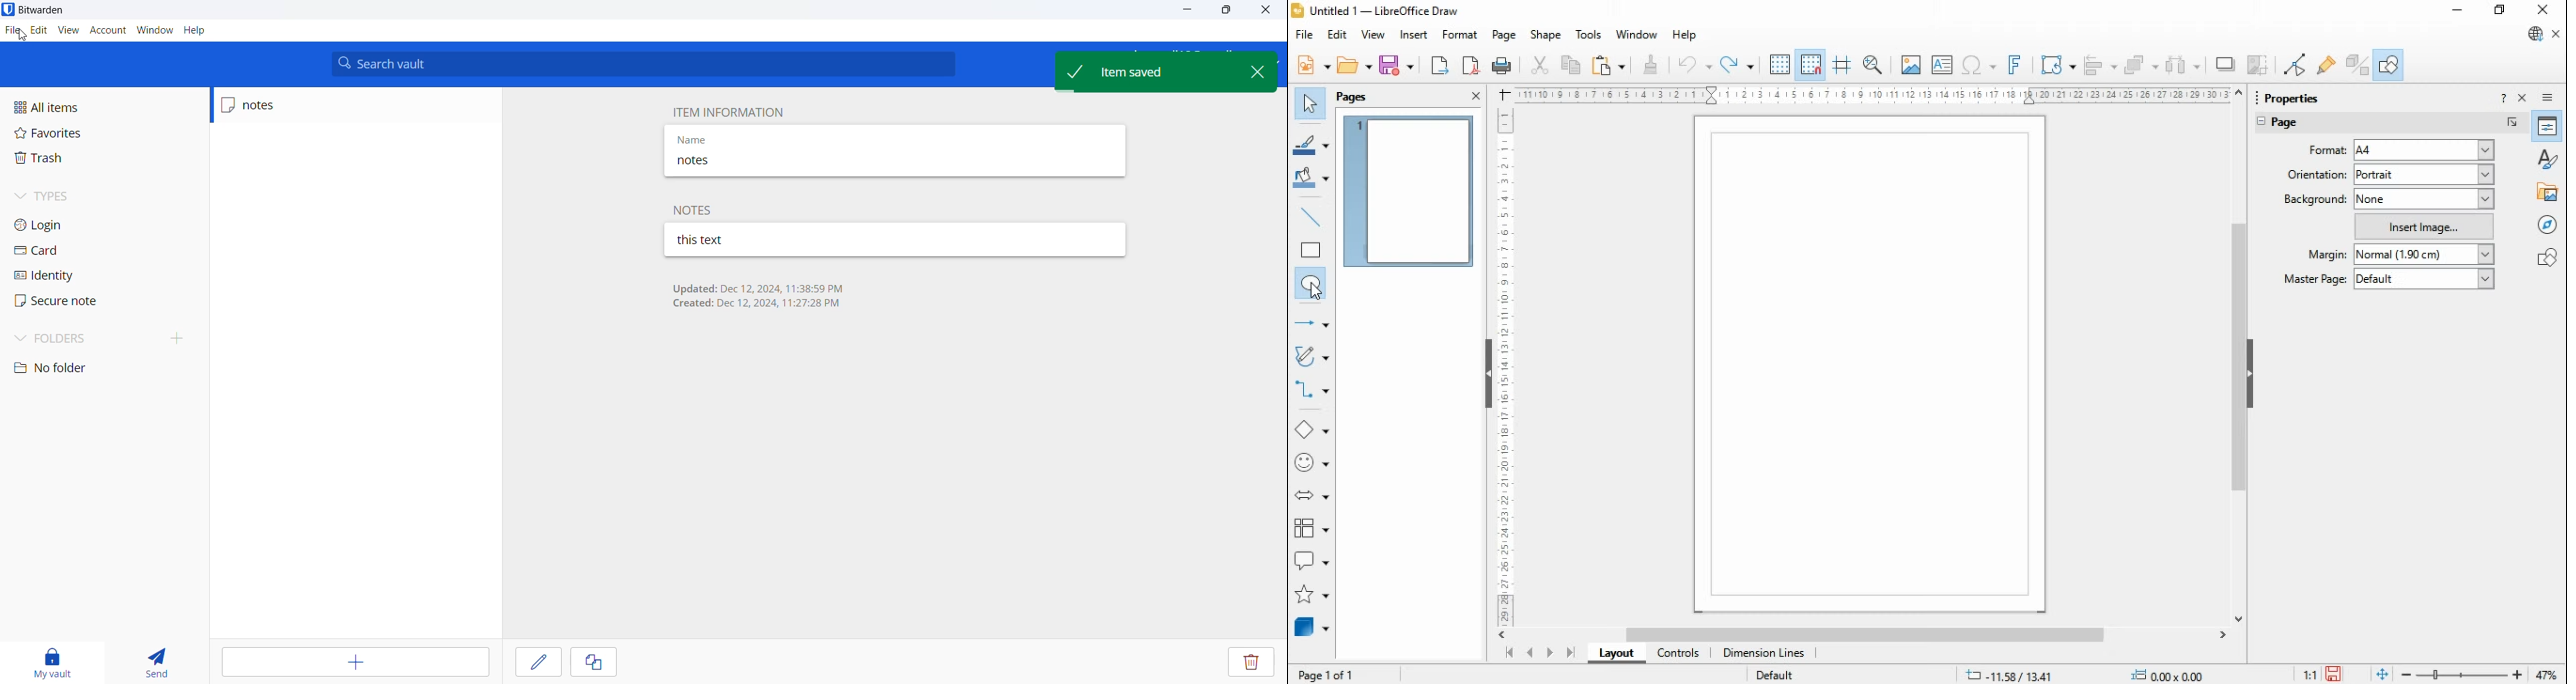 The image size is (2576, 700). Describe the element at coordinates (1309, 103) in the screenshot. I see `select` at that location.